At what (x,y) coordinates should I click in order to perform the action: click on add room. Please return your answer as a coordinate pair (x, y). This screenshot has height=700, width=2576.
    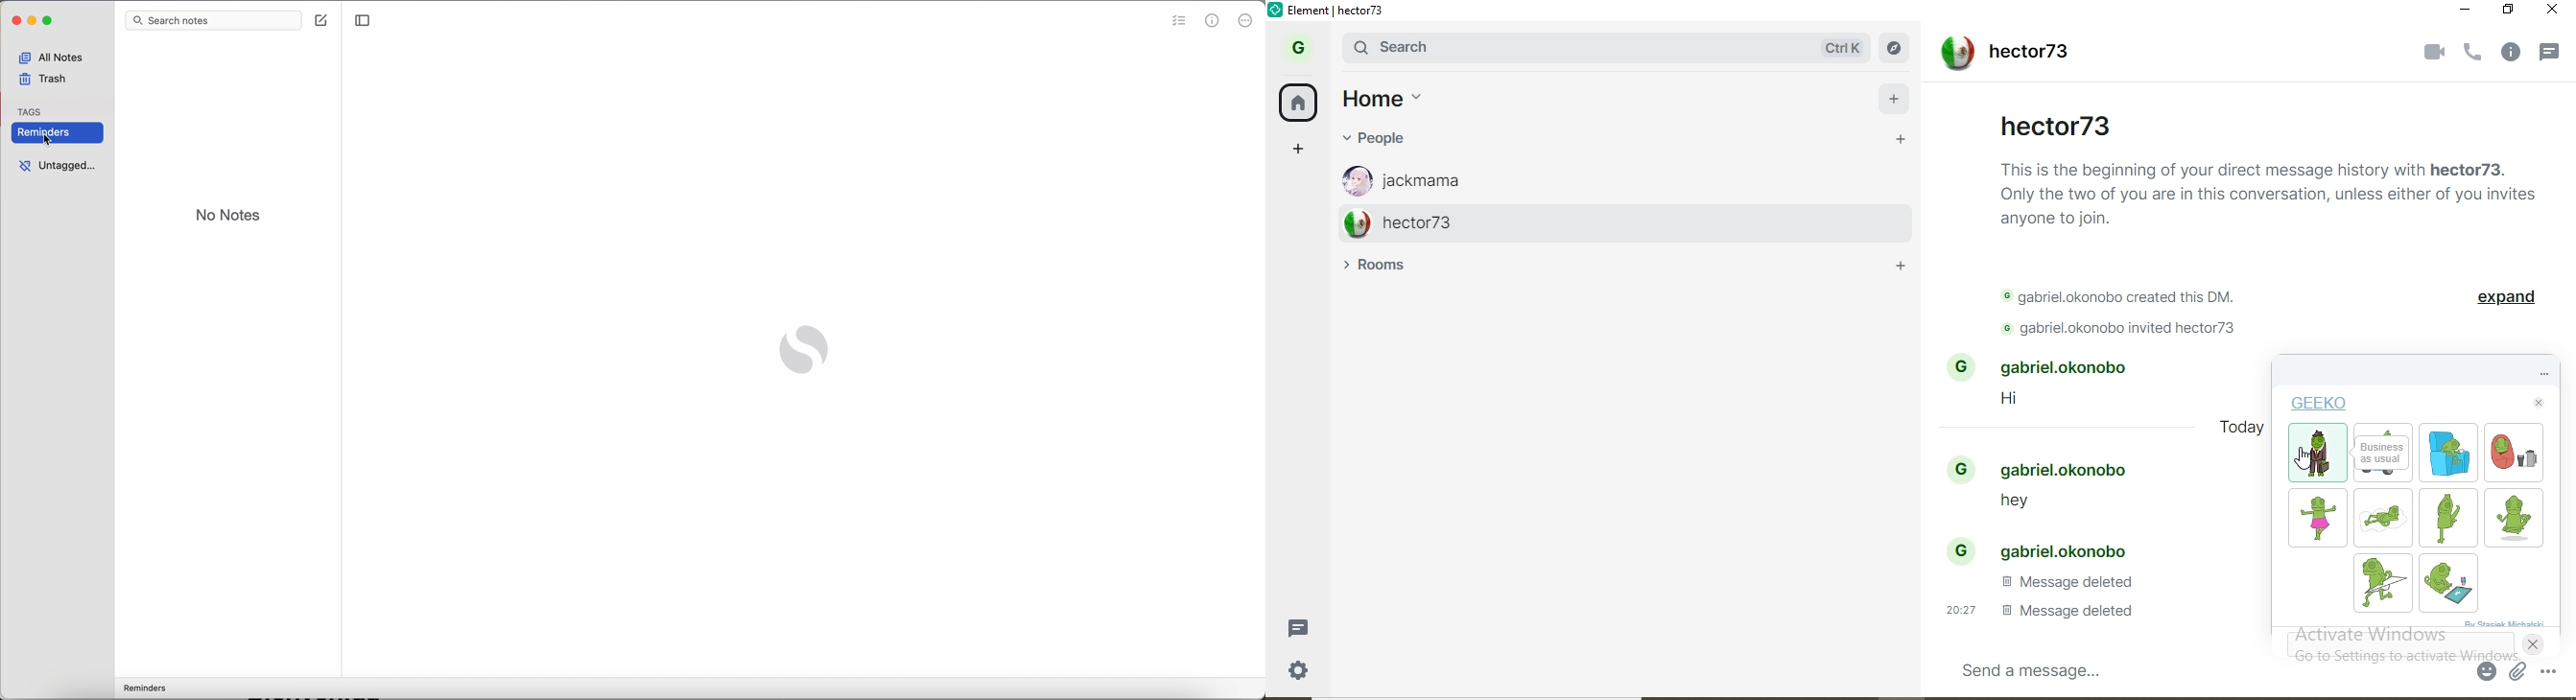
    Looking at the image, I should click on (1906, 269).